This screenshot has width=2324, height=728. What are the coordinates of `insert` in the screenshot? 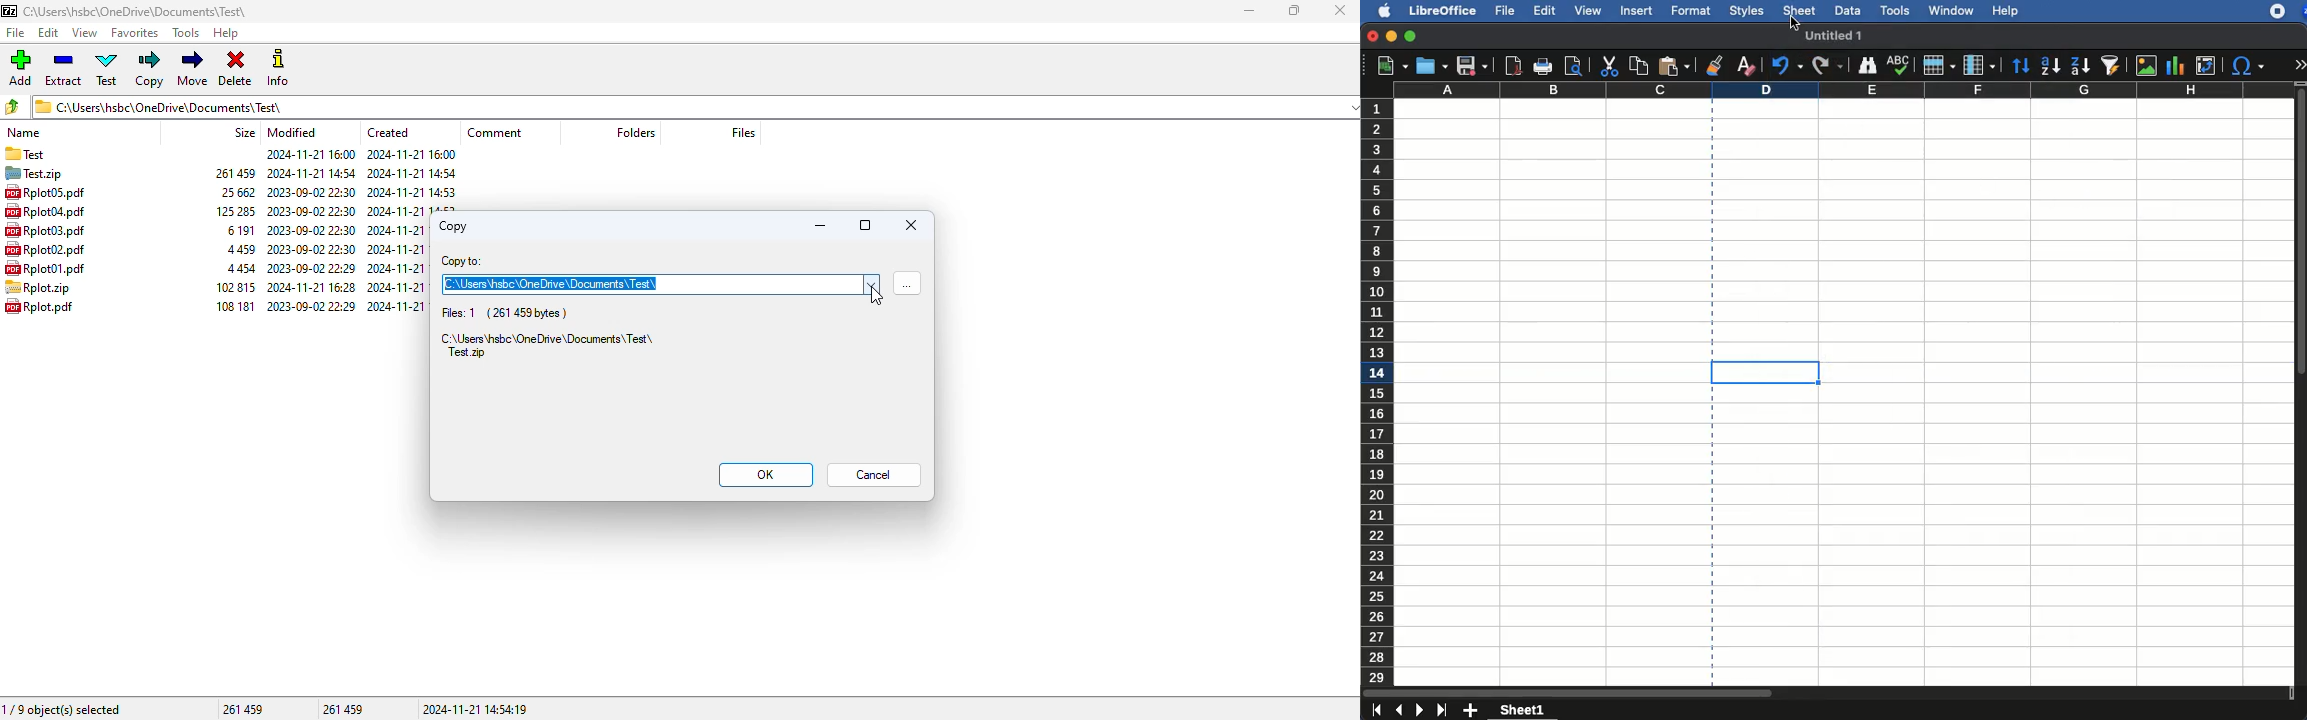 It's located at (1638, 10).